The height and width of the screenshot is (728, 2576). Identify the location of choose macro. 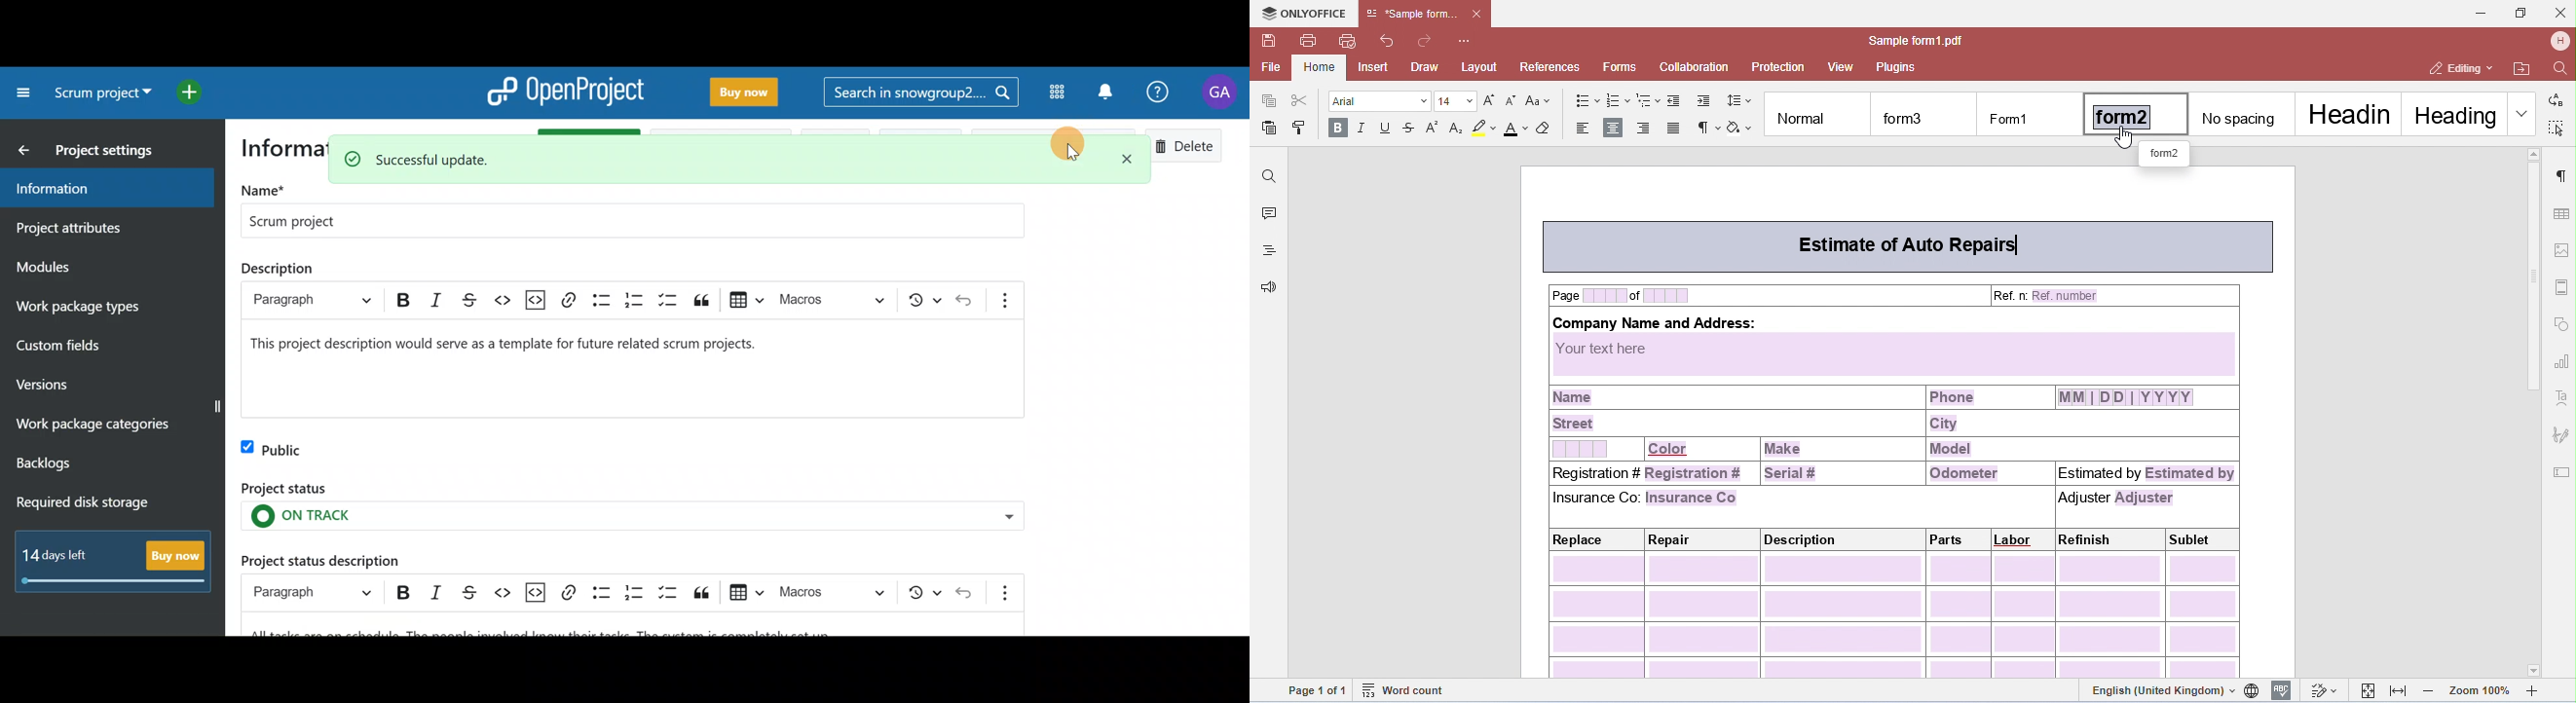
(834, 298).